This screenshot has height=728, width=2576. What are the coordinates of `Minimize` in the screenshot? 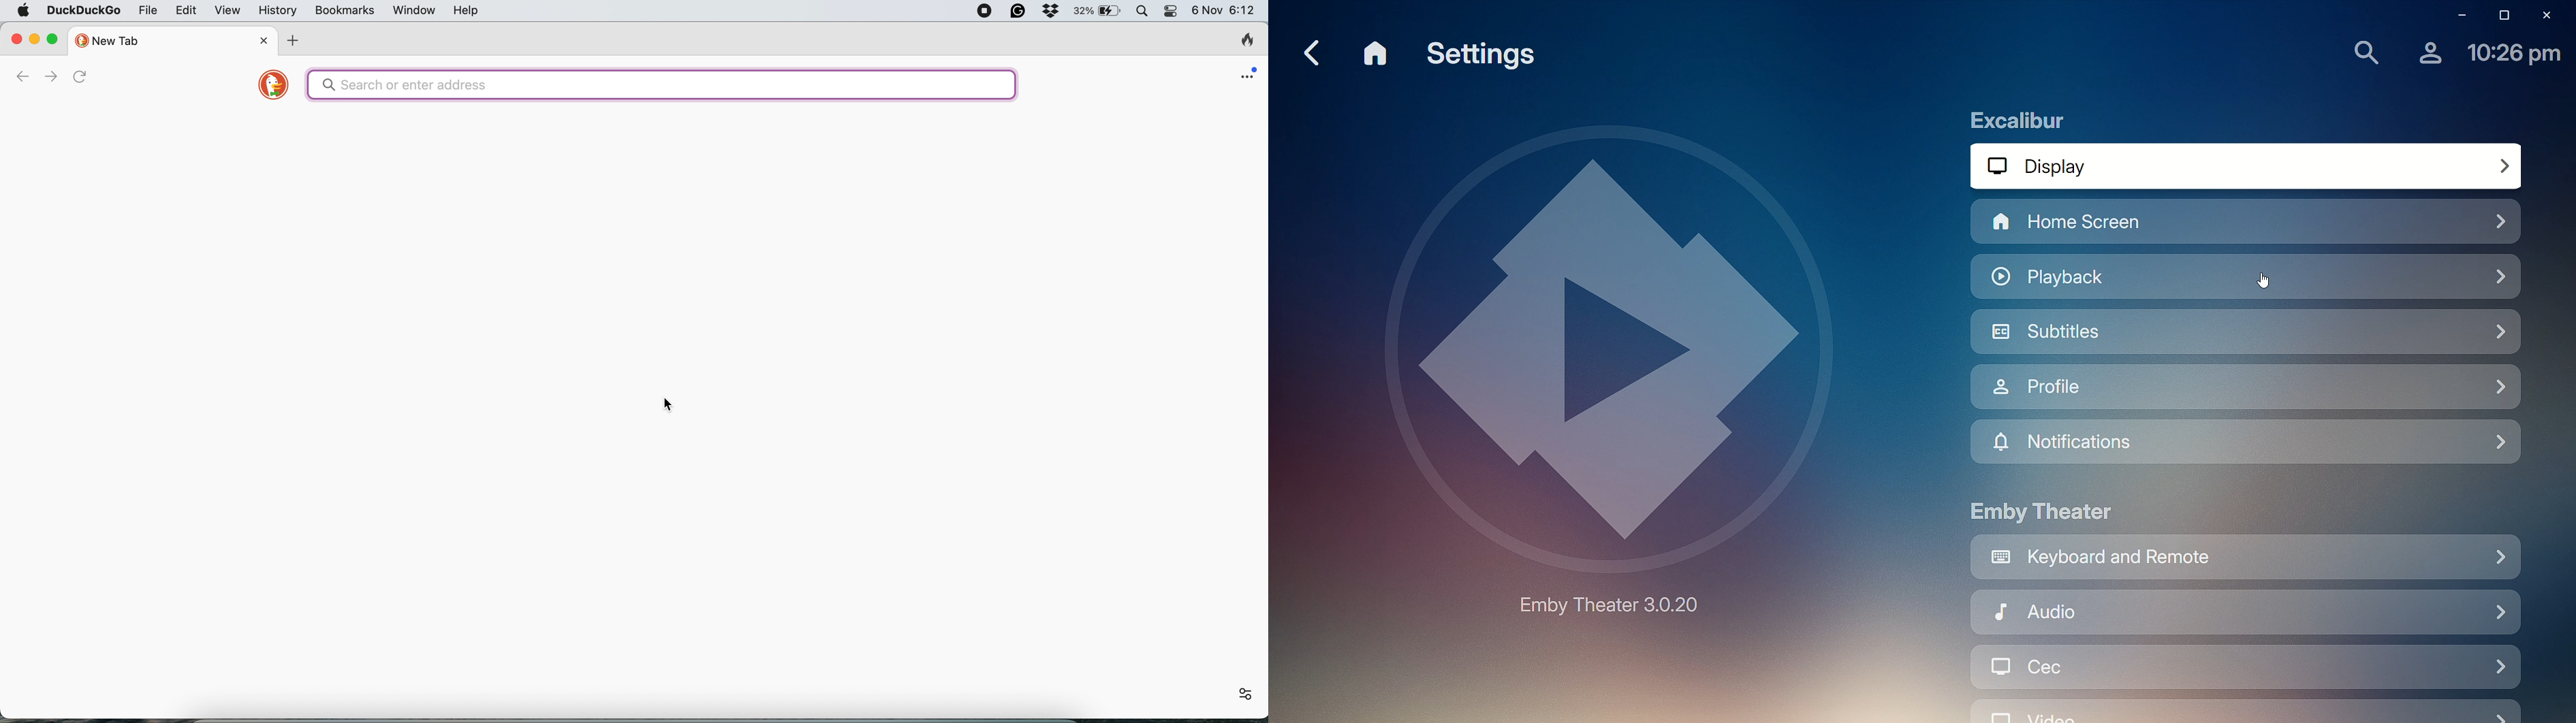 It's located at (2455, 14).